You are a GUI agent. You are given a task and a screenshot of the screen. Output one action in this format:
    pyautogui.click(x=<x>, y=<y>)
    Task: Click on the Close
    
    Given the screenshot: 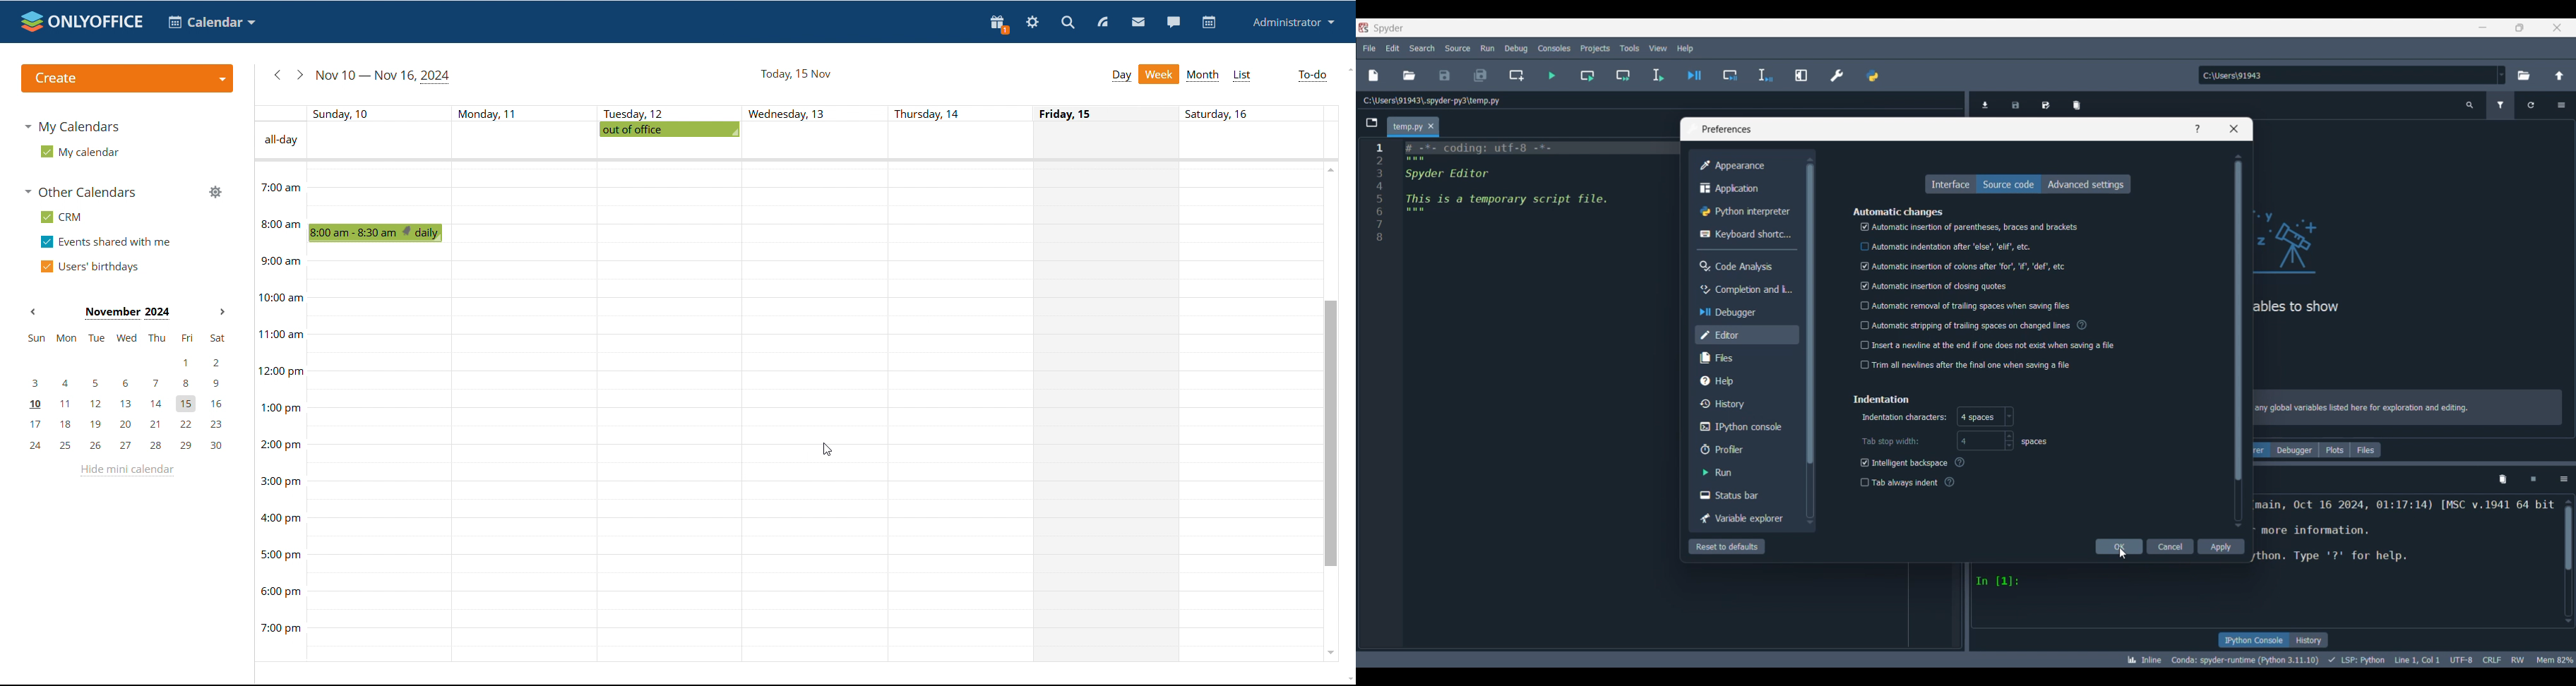 What is the action you would take?
    pyautogui.click(x=2234, y=129)
    